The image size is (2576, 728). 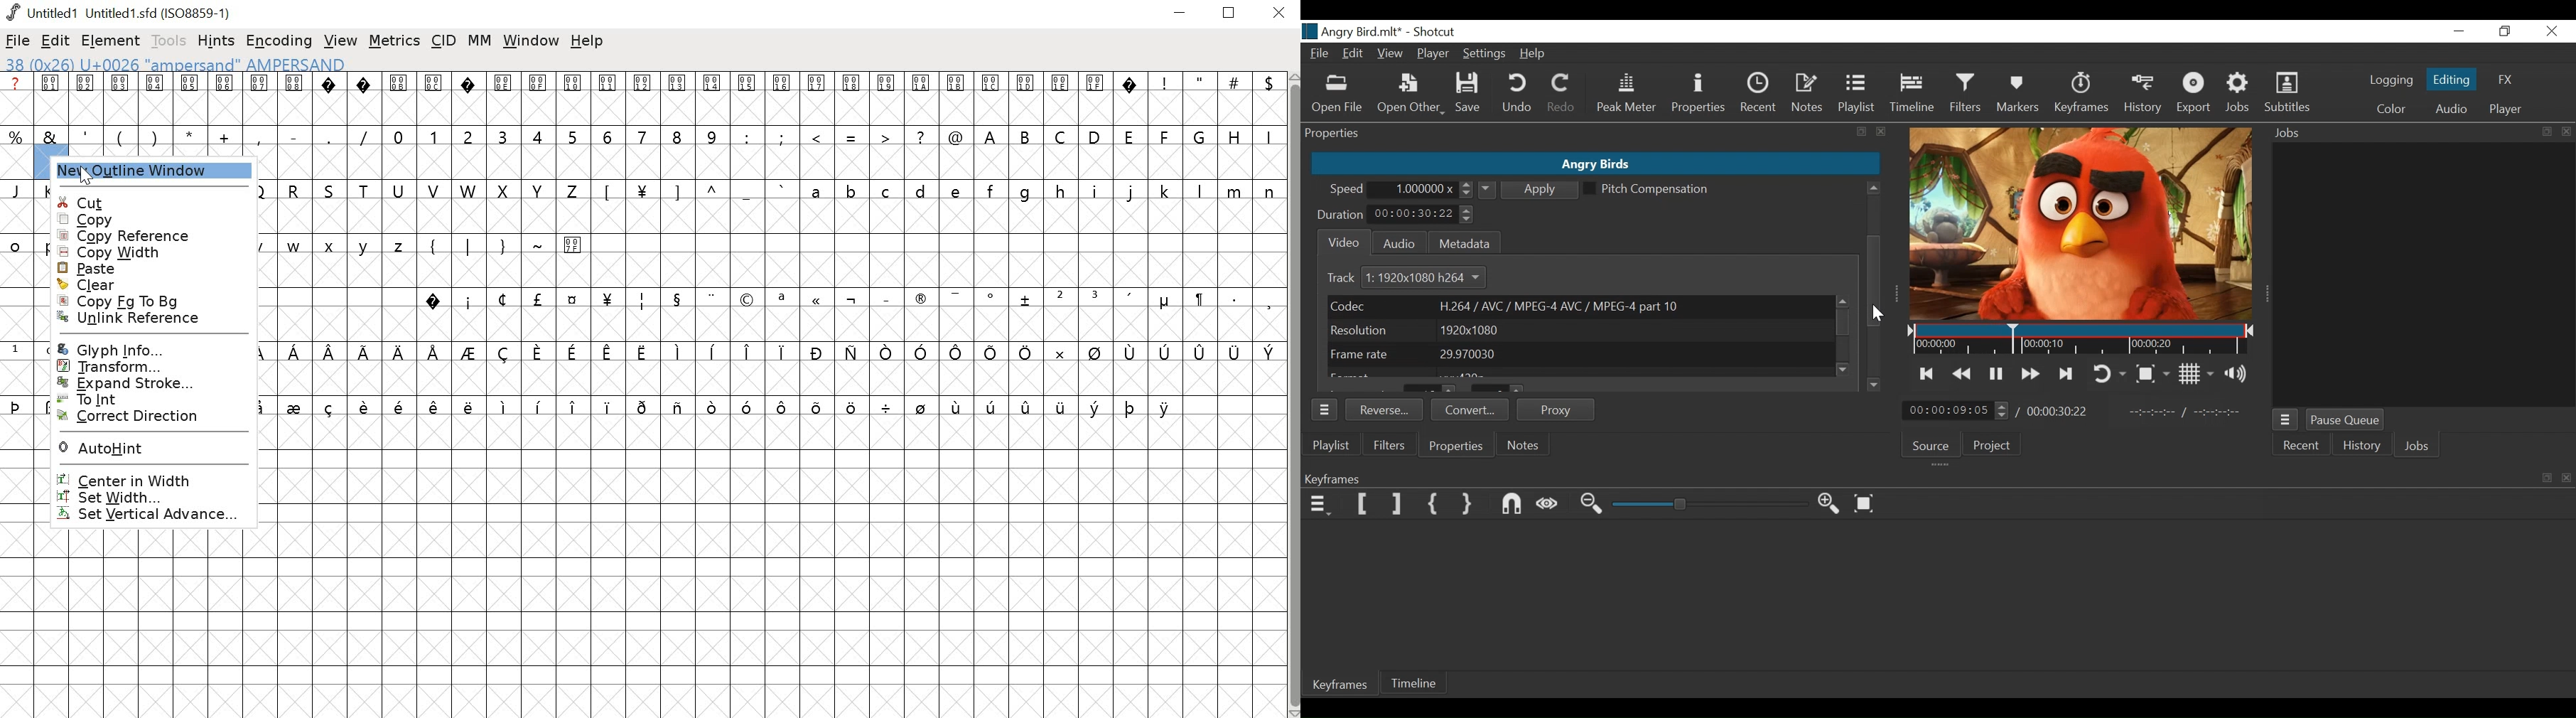 What do you see at coordinates (640, 302) in the screenshot?
I see `symbol` at bounding box center [640, 302].